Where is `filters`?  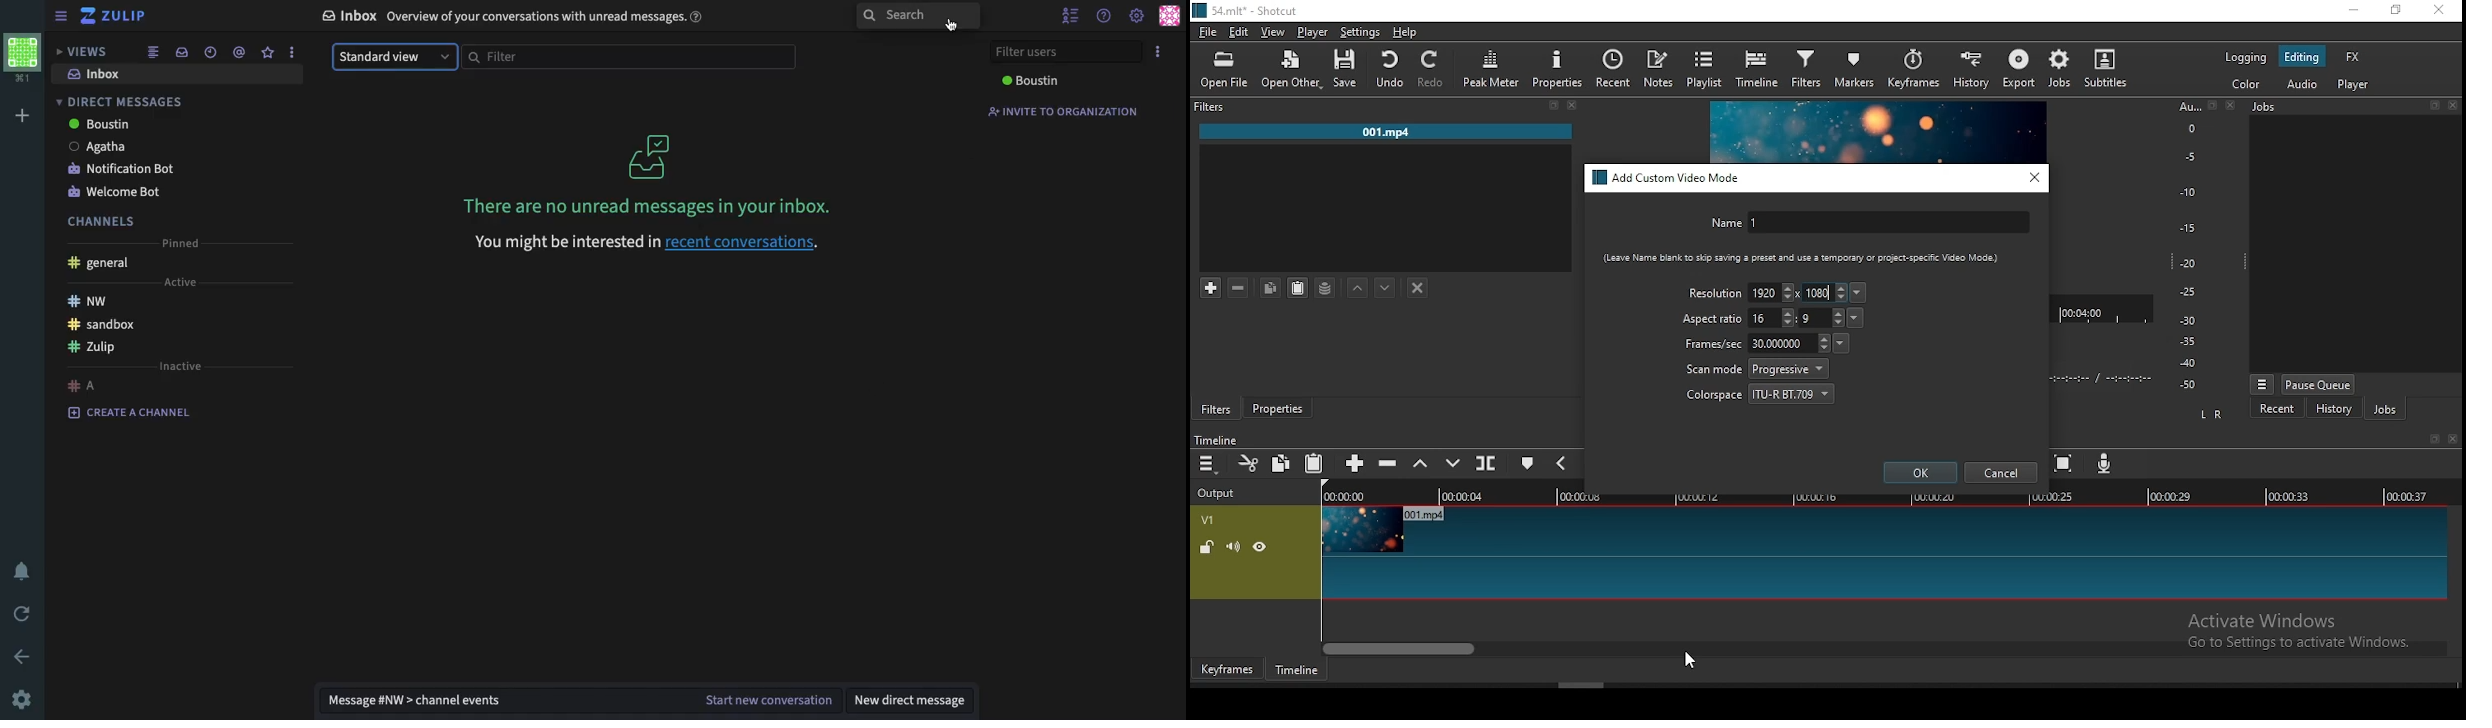 filters is located at coordinates (1216, 409).